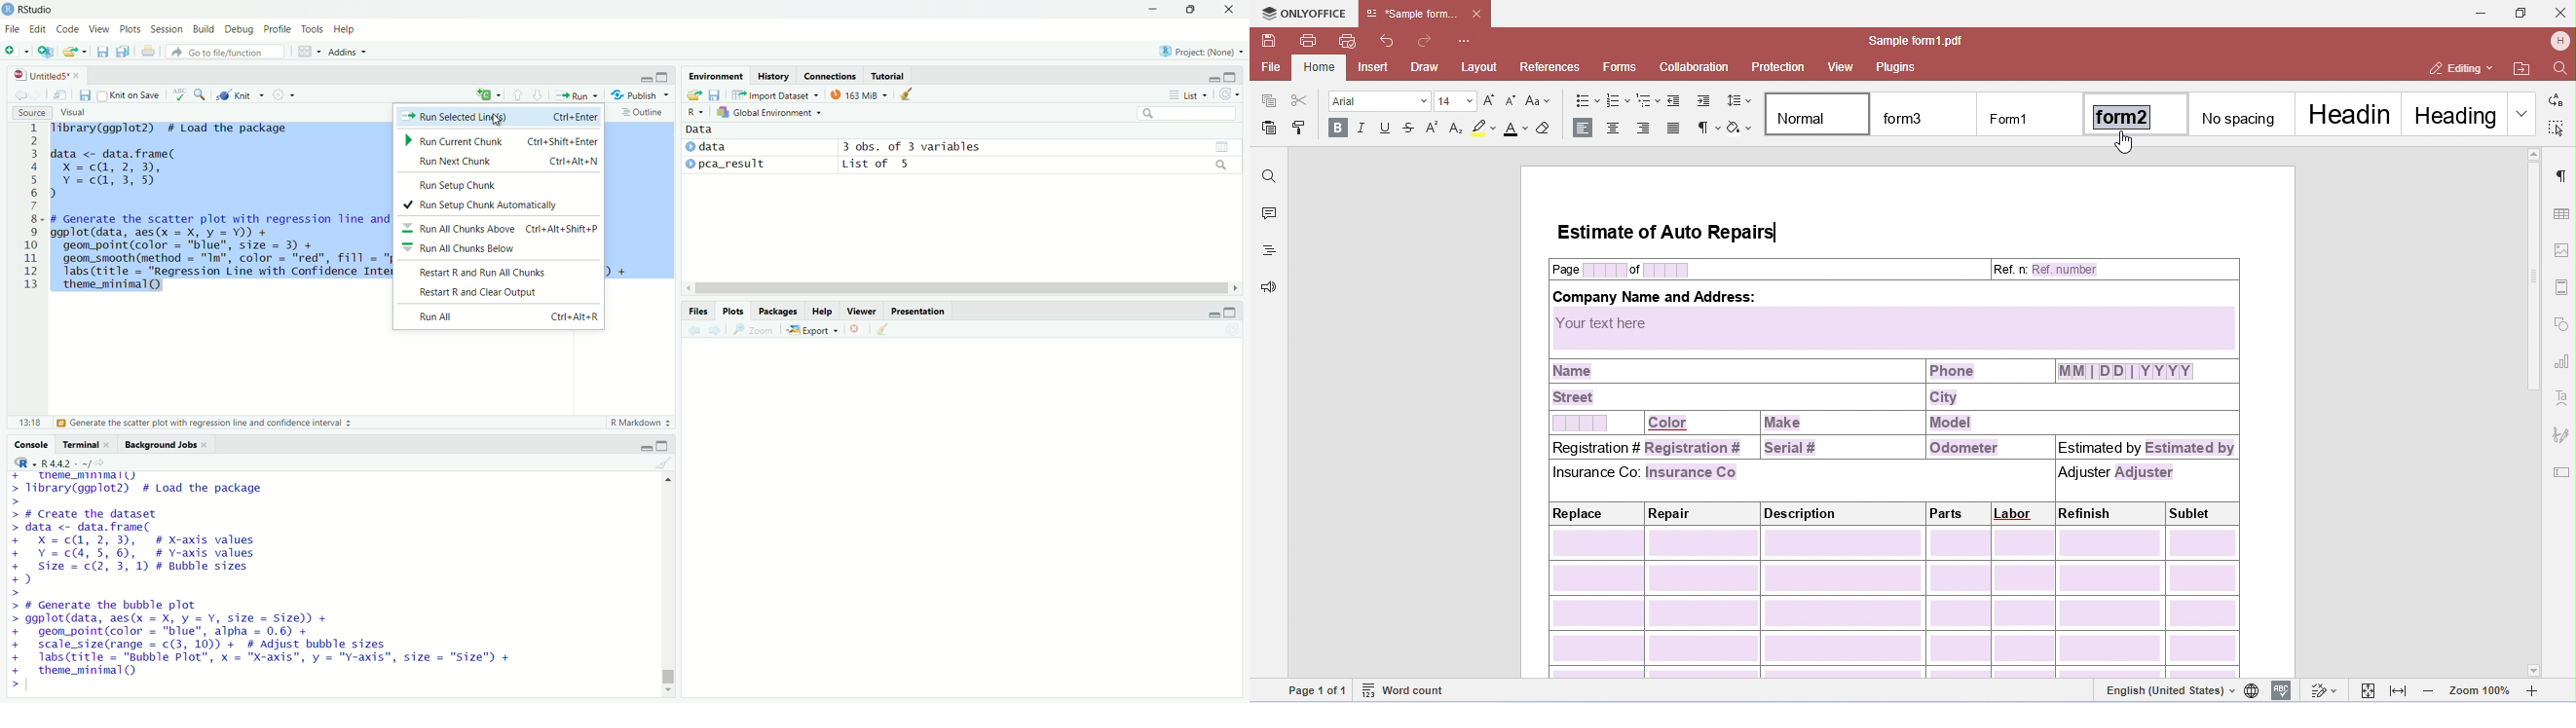 The image size is (2576, 728). What do you see at coordinates (499, 117) in the screenshot?
I see `Run Selected Line(s) Ctrl+Enter` at bounding box center [499, 117].